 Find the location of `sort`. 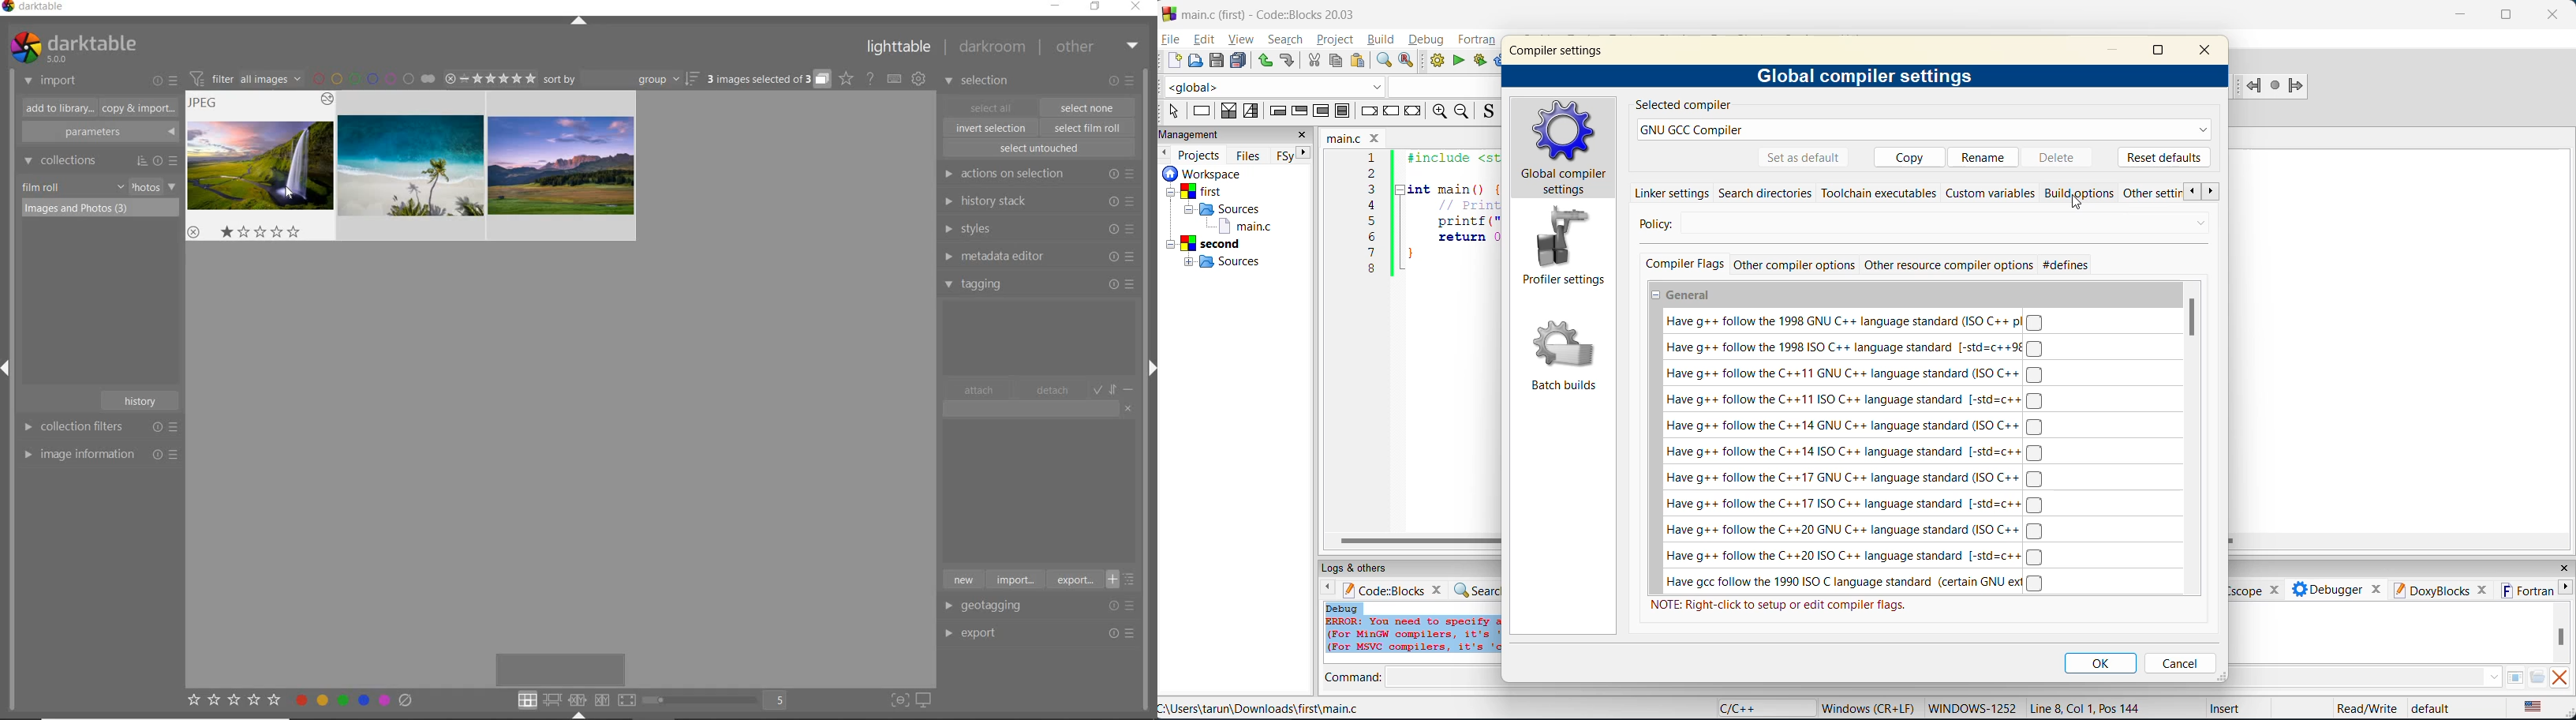

sort is located at coordinates (622, 79).